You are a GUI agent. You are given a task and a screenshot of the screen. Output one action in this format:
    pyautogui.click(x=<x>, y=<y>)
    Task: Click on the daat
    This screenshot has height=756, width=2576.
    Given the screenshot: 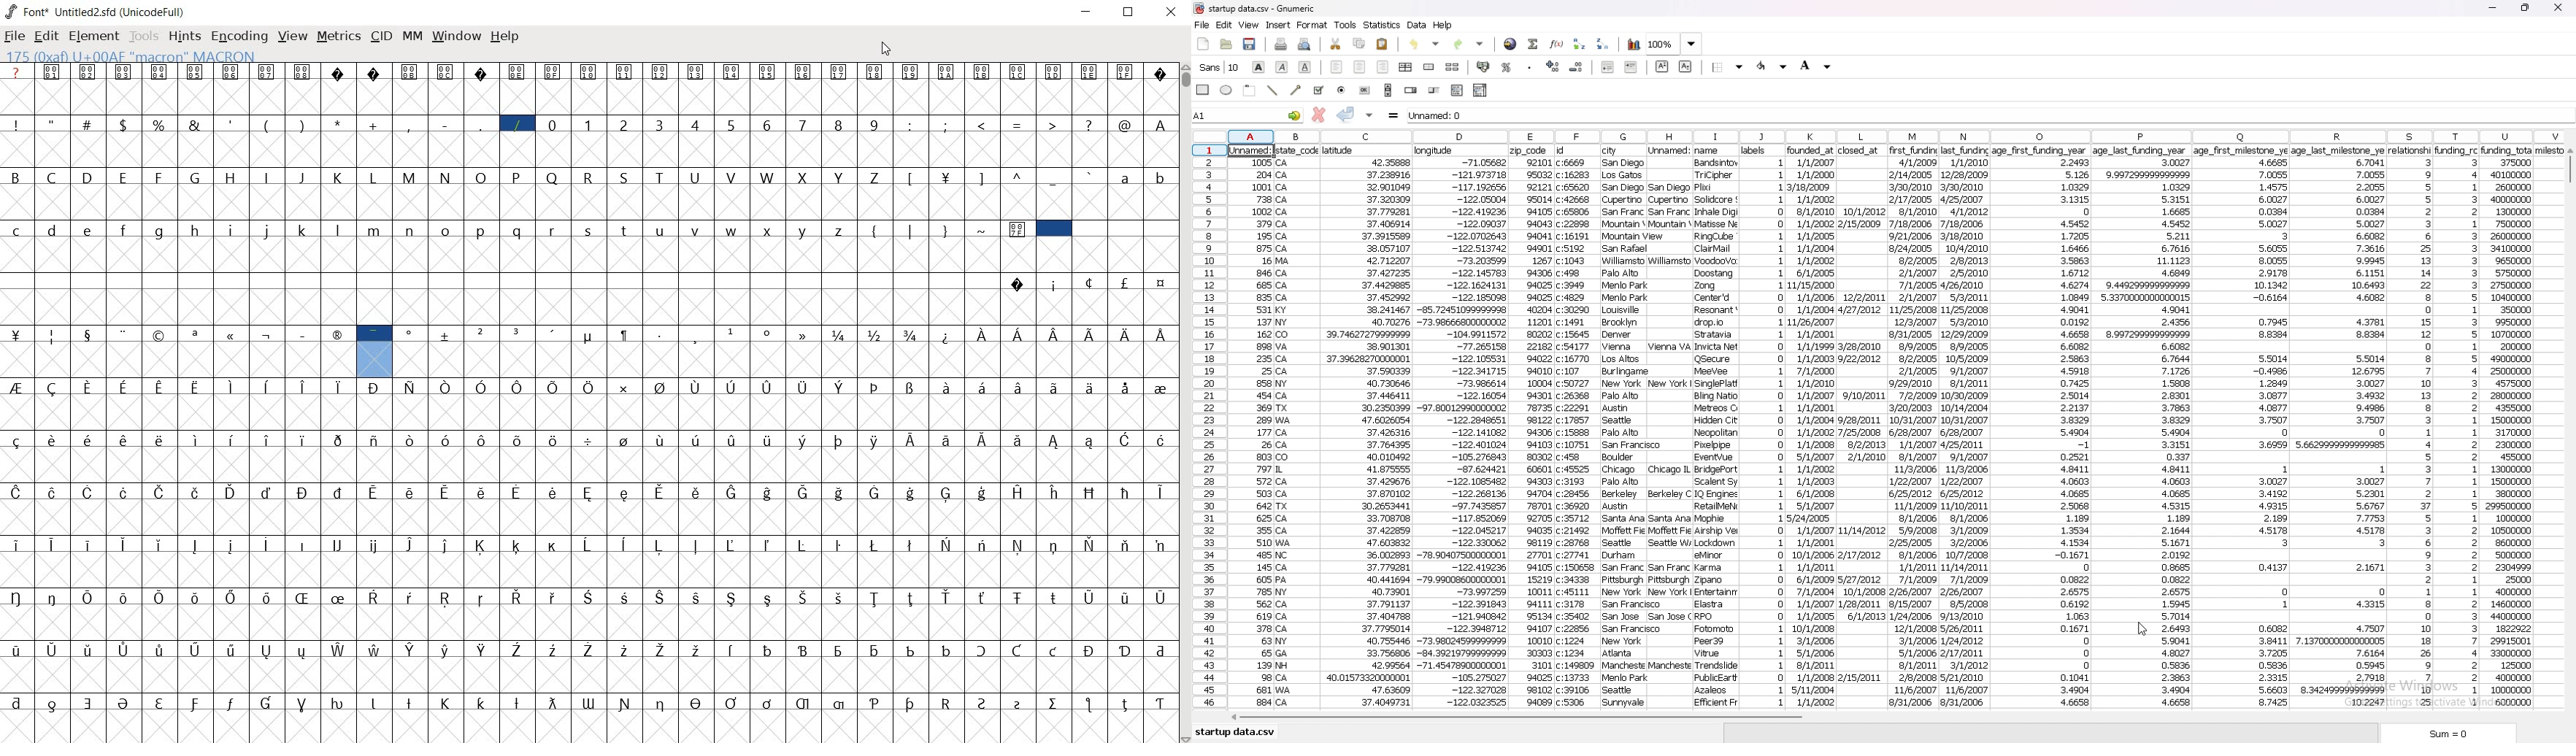 What is the action you would take?
    pyautogui.click(x=1670, y=426)
    